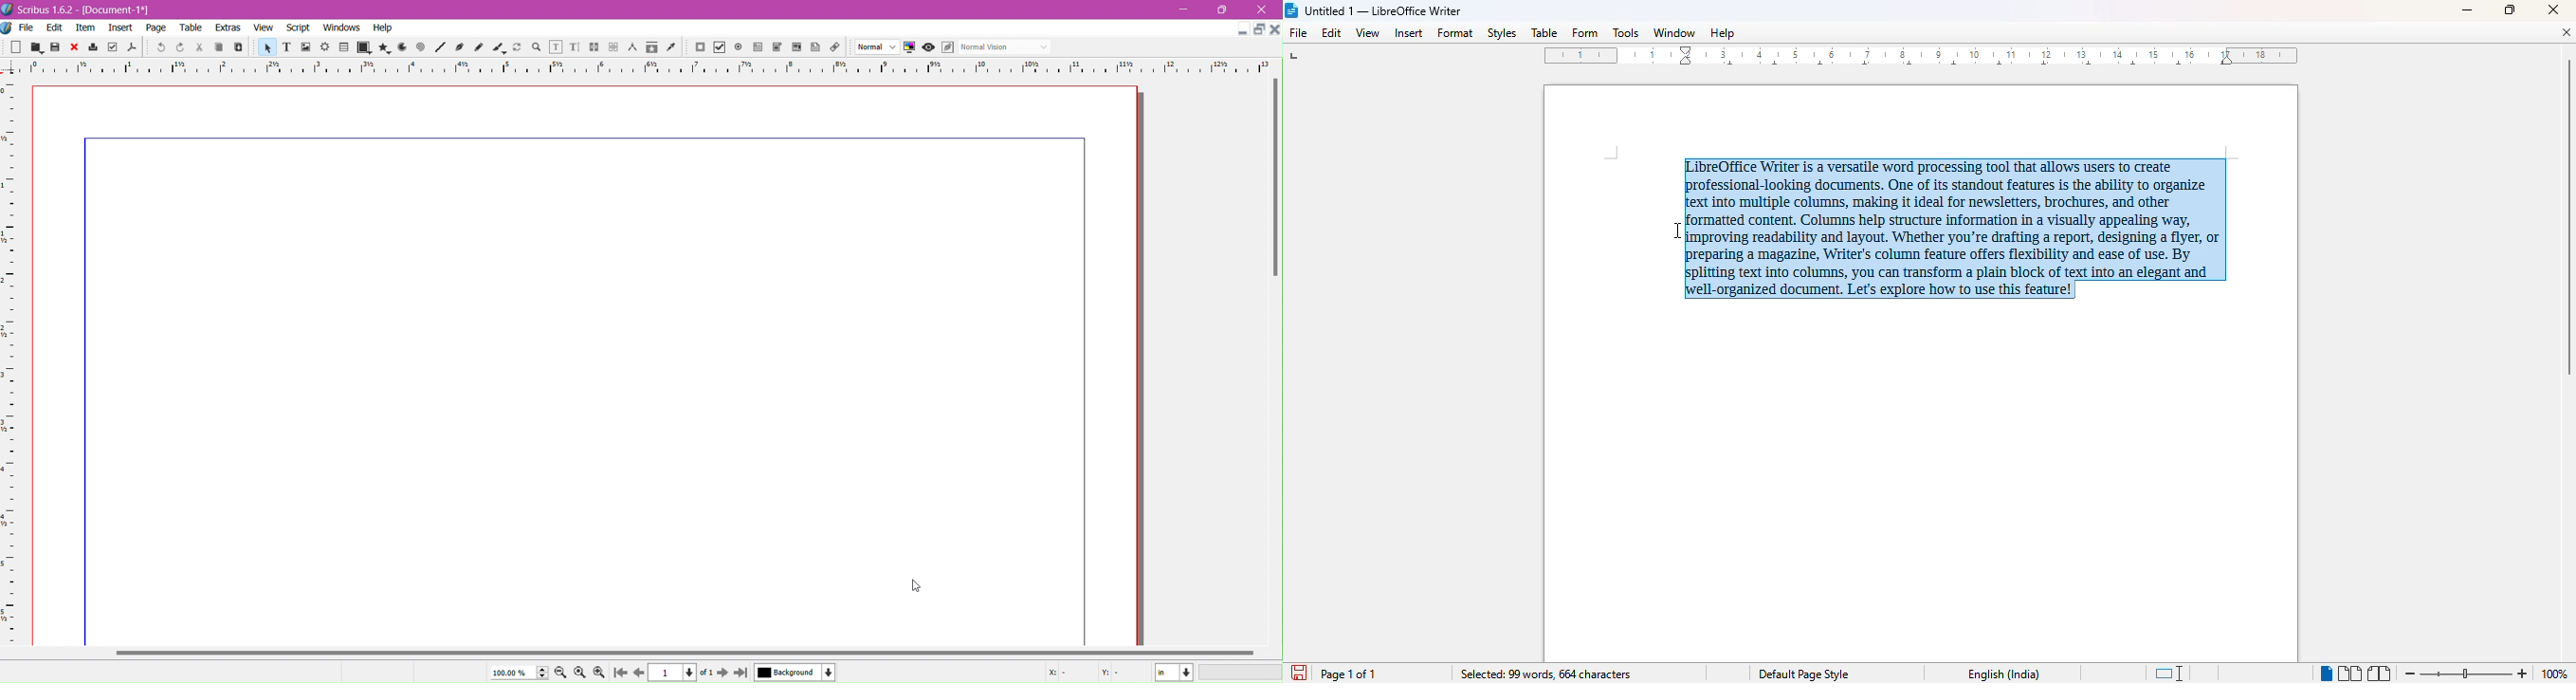 Image resolution: width=2576 pixels, height=700 pixels. I want to click on new, so click(14, 48).